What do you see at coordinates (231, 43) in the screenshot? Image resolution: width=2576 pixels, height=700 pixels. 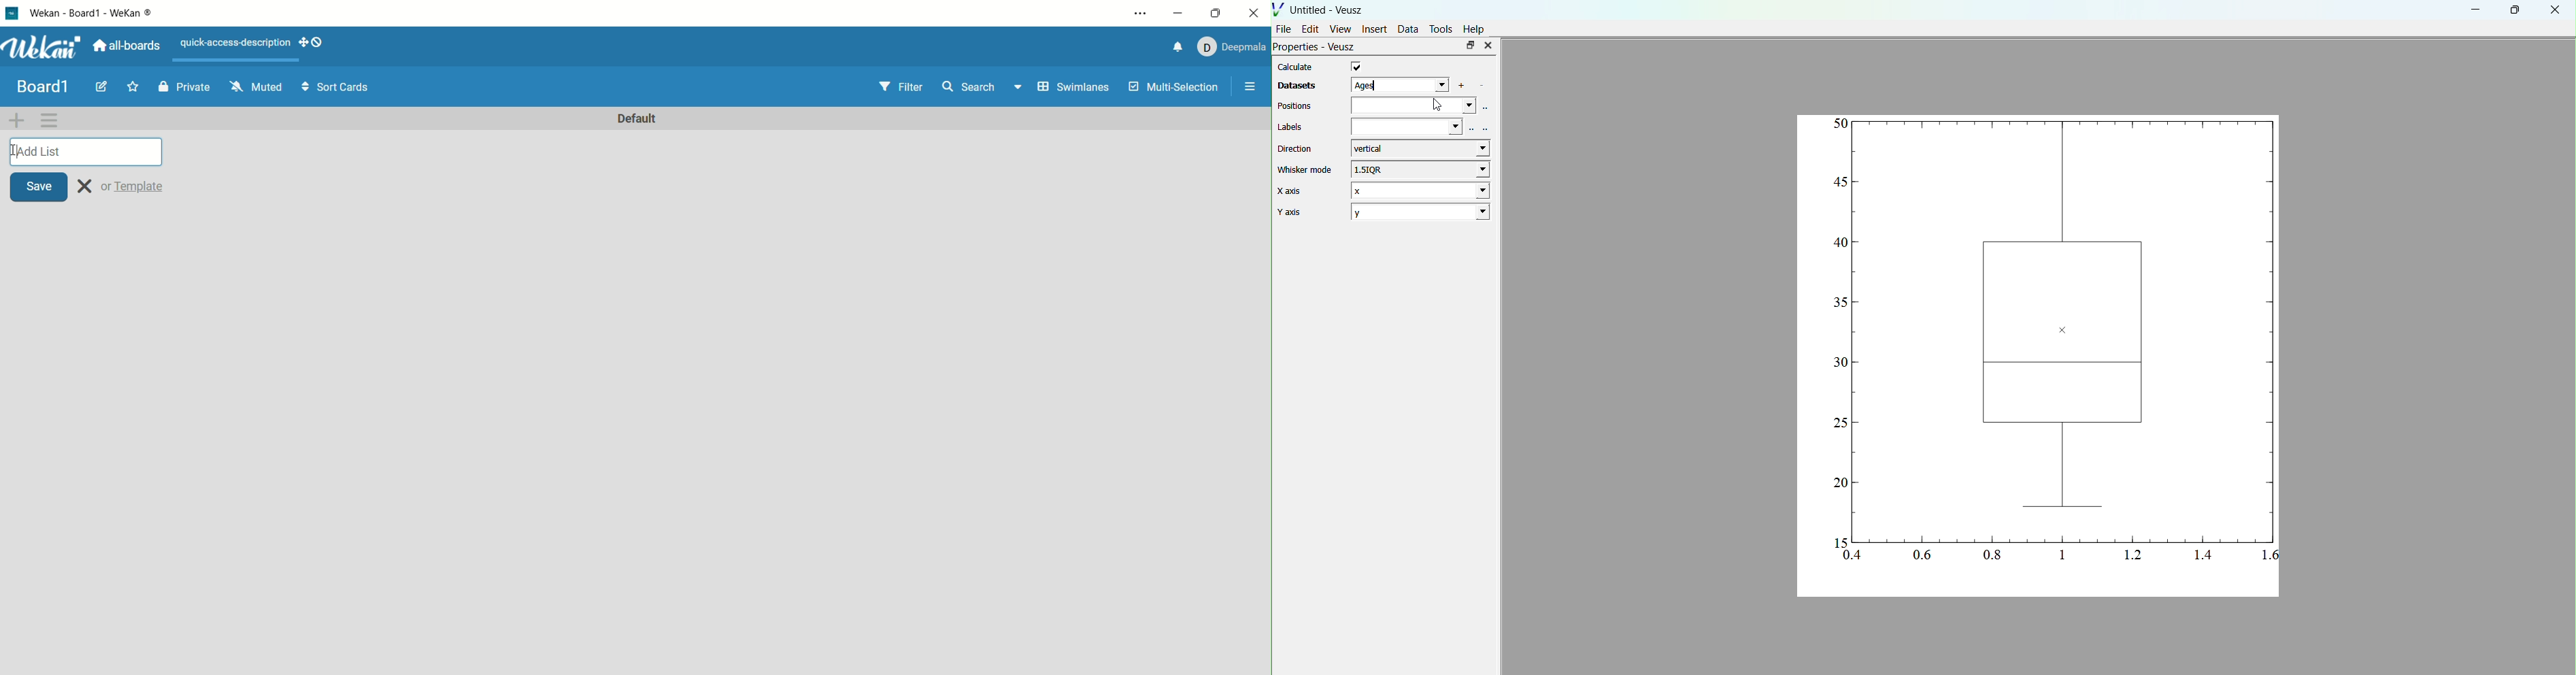 I see `text` at bounding box center [231, 43].